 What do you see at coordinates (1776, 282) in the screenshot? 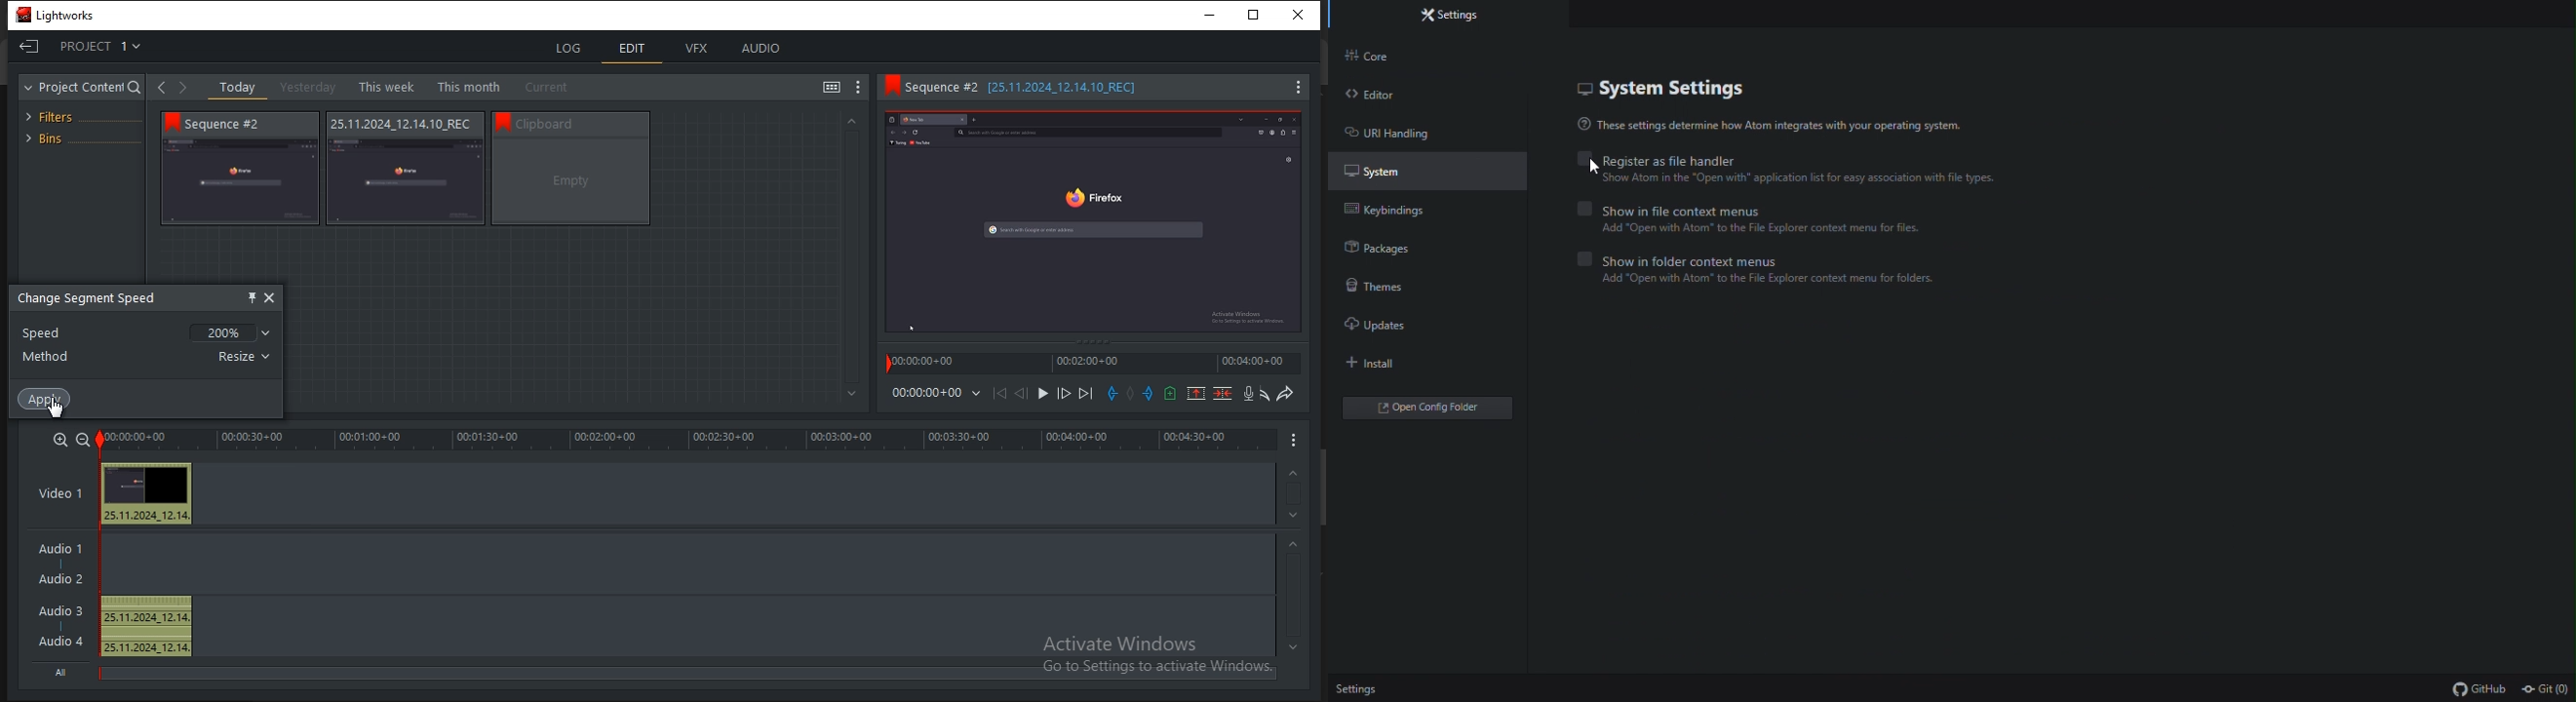
I see `‘Add "Open with Atom" to the File Explorer context menu for folders.` at bounding box center [1776, 282].